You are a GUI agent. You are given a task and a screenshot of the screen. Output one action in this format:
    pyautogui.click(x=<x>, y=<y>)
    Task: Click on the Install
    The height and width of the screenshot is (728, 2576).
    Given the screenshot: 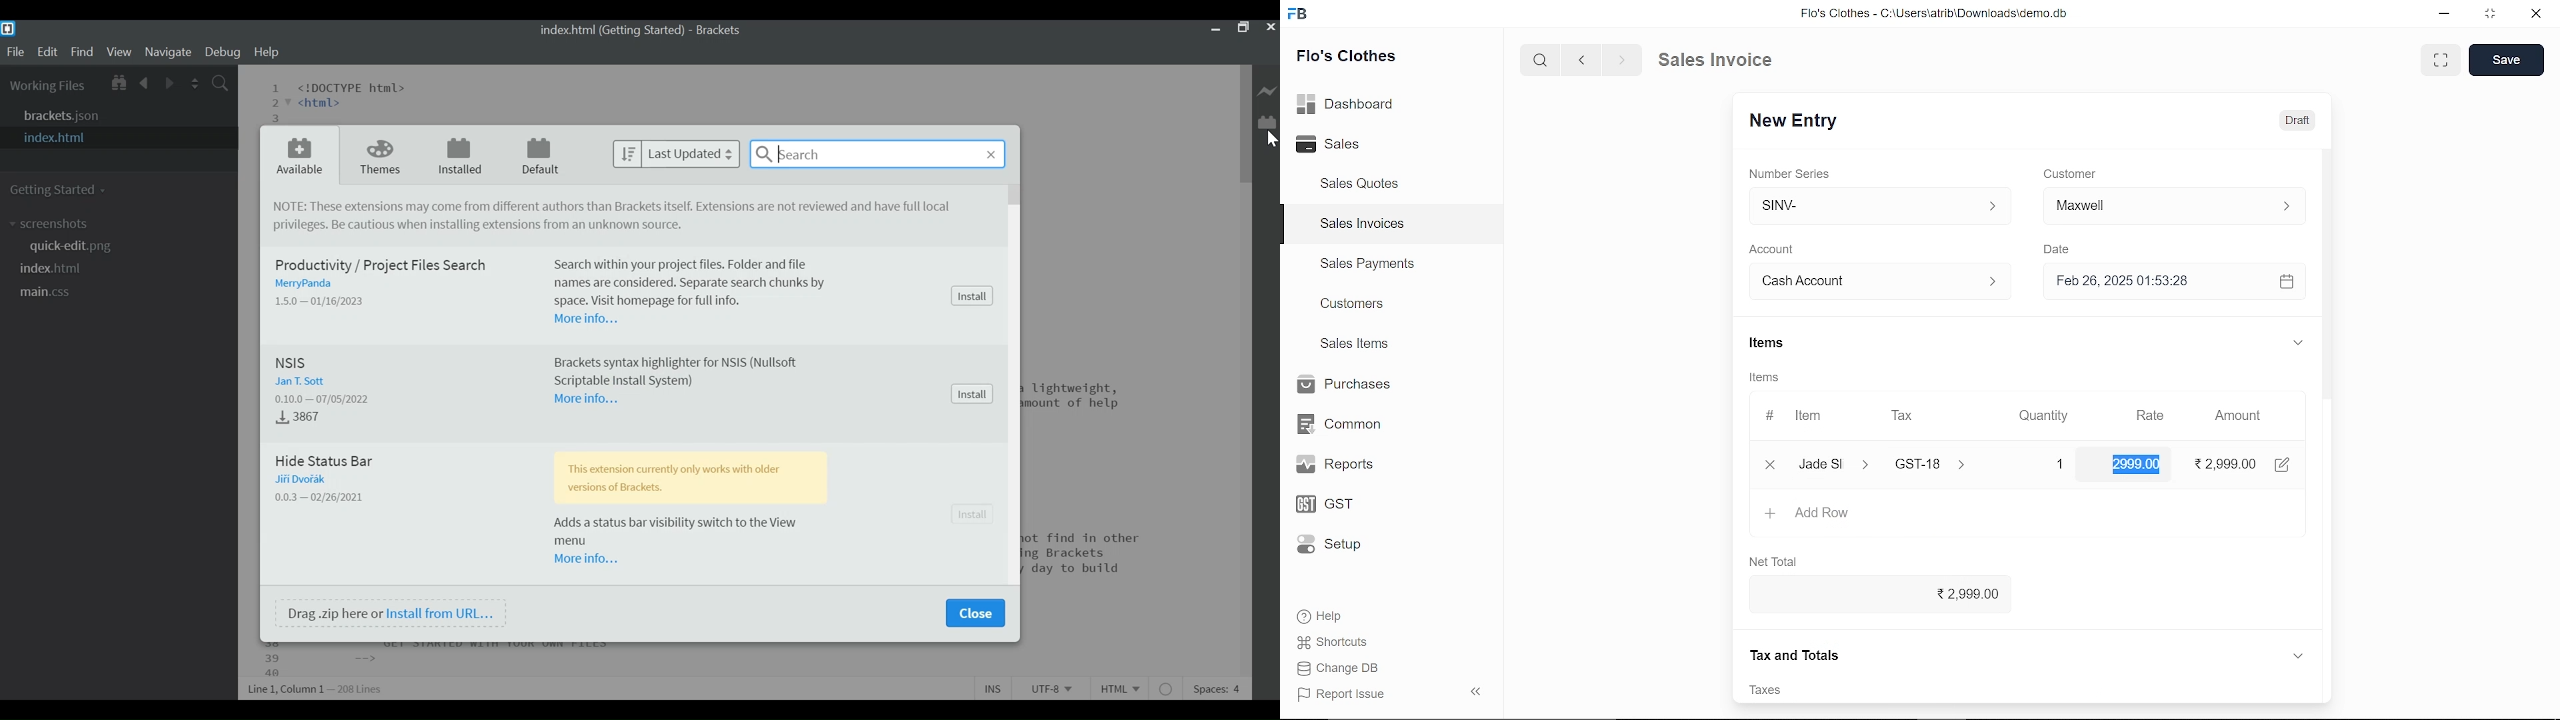 What is the action you would take?
    pyautogui.click(x=975, y=394)
    